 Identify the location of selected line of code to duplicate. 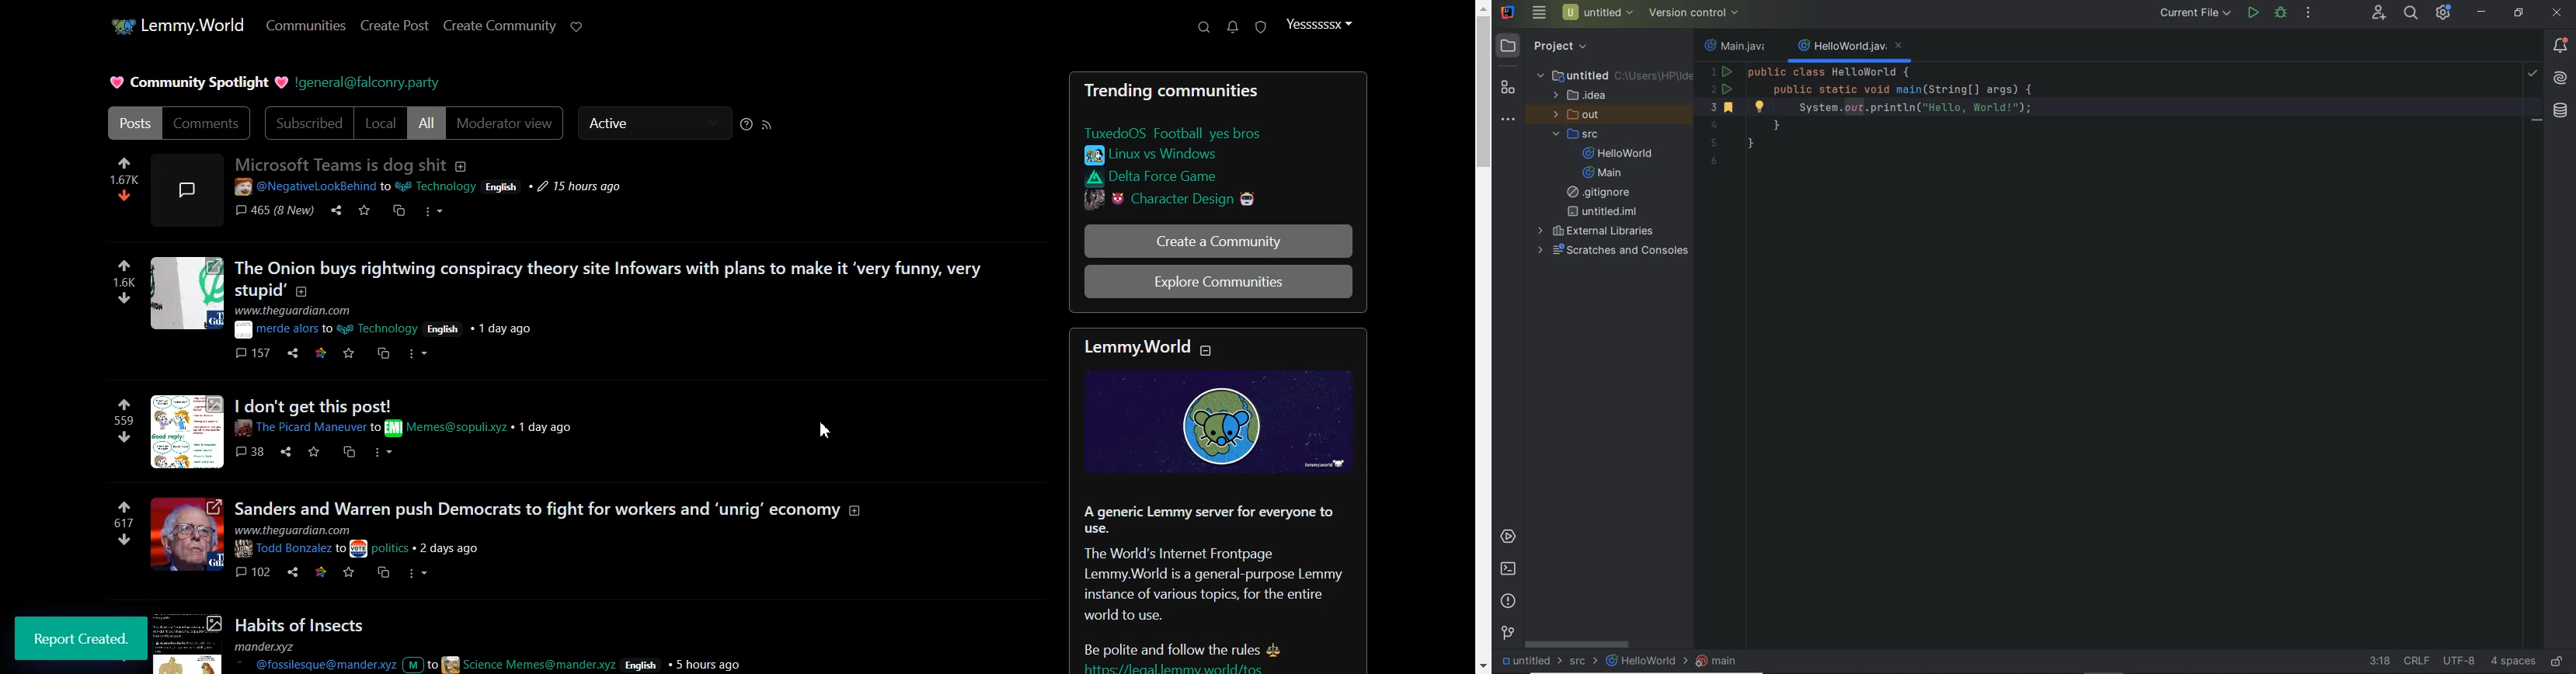
(2111, 107).